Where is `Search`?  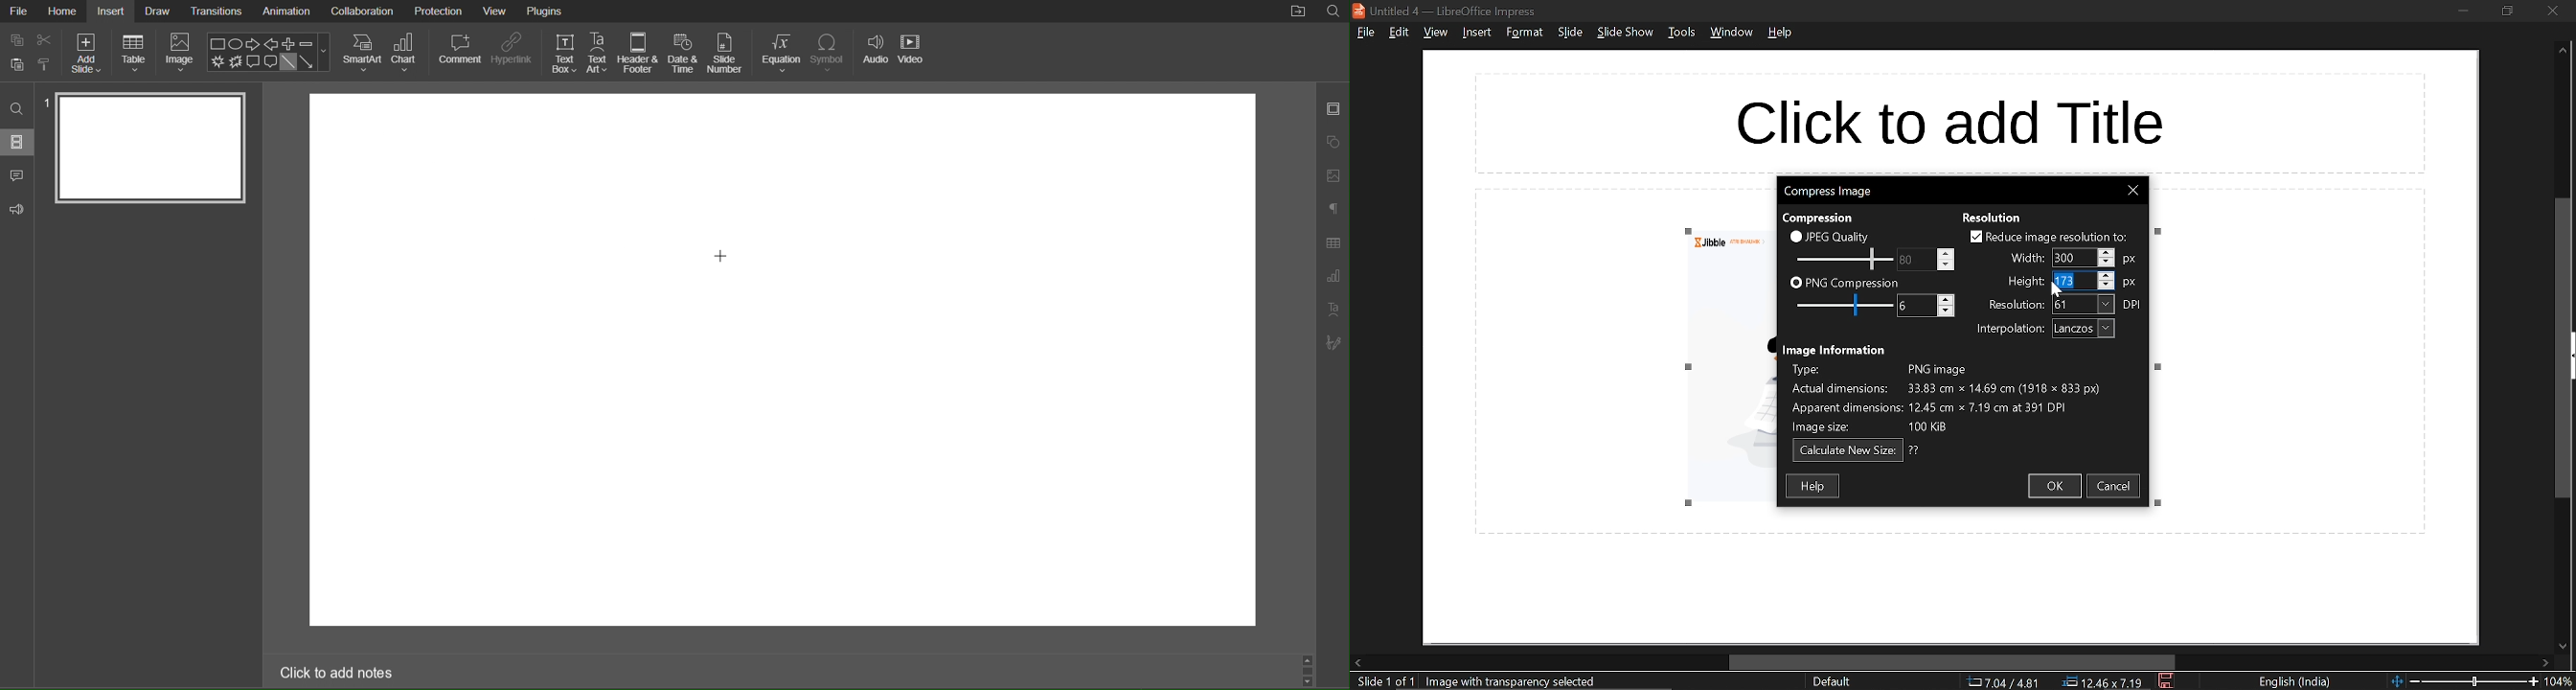 Search is located at coordinates (1333, 12).